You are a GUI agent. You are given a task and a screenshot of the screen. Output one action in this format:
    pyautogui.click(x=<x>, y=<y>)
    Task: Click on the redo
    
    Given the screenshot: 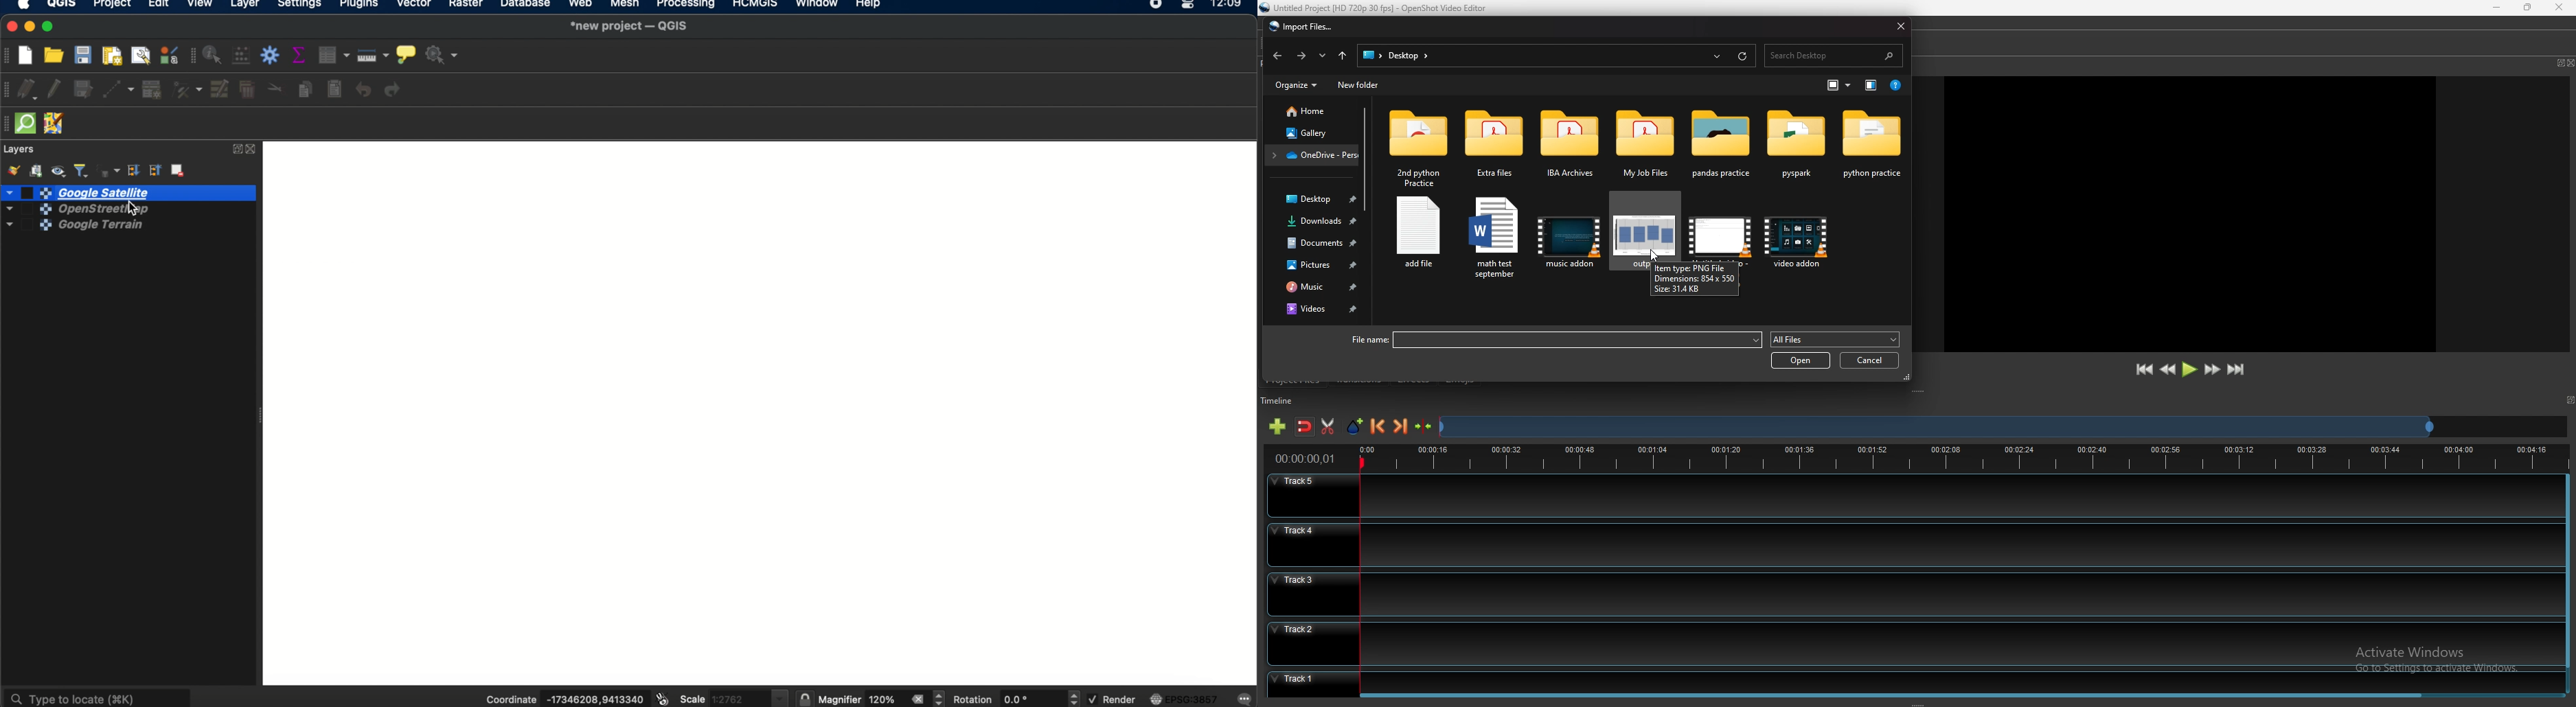 What is the action you would take?
    pyautogui.click(x=396, y=90)
    